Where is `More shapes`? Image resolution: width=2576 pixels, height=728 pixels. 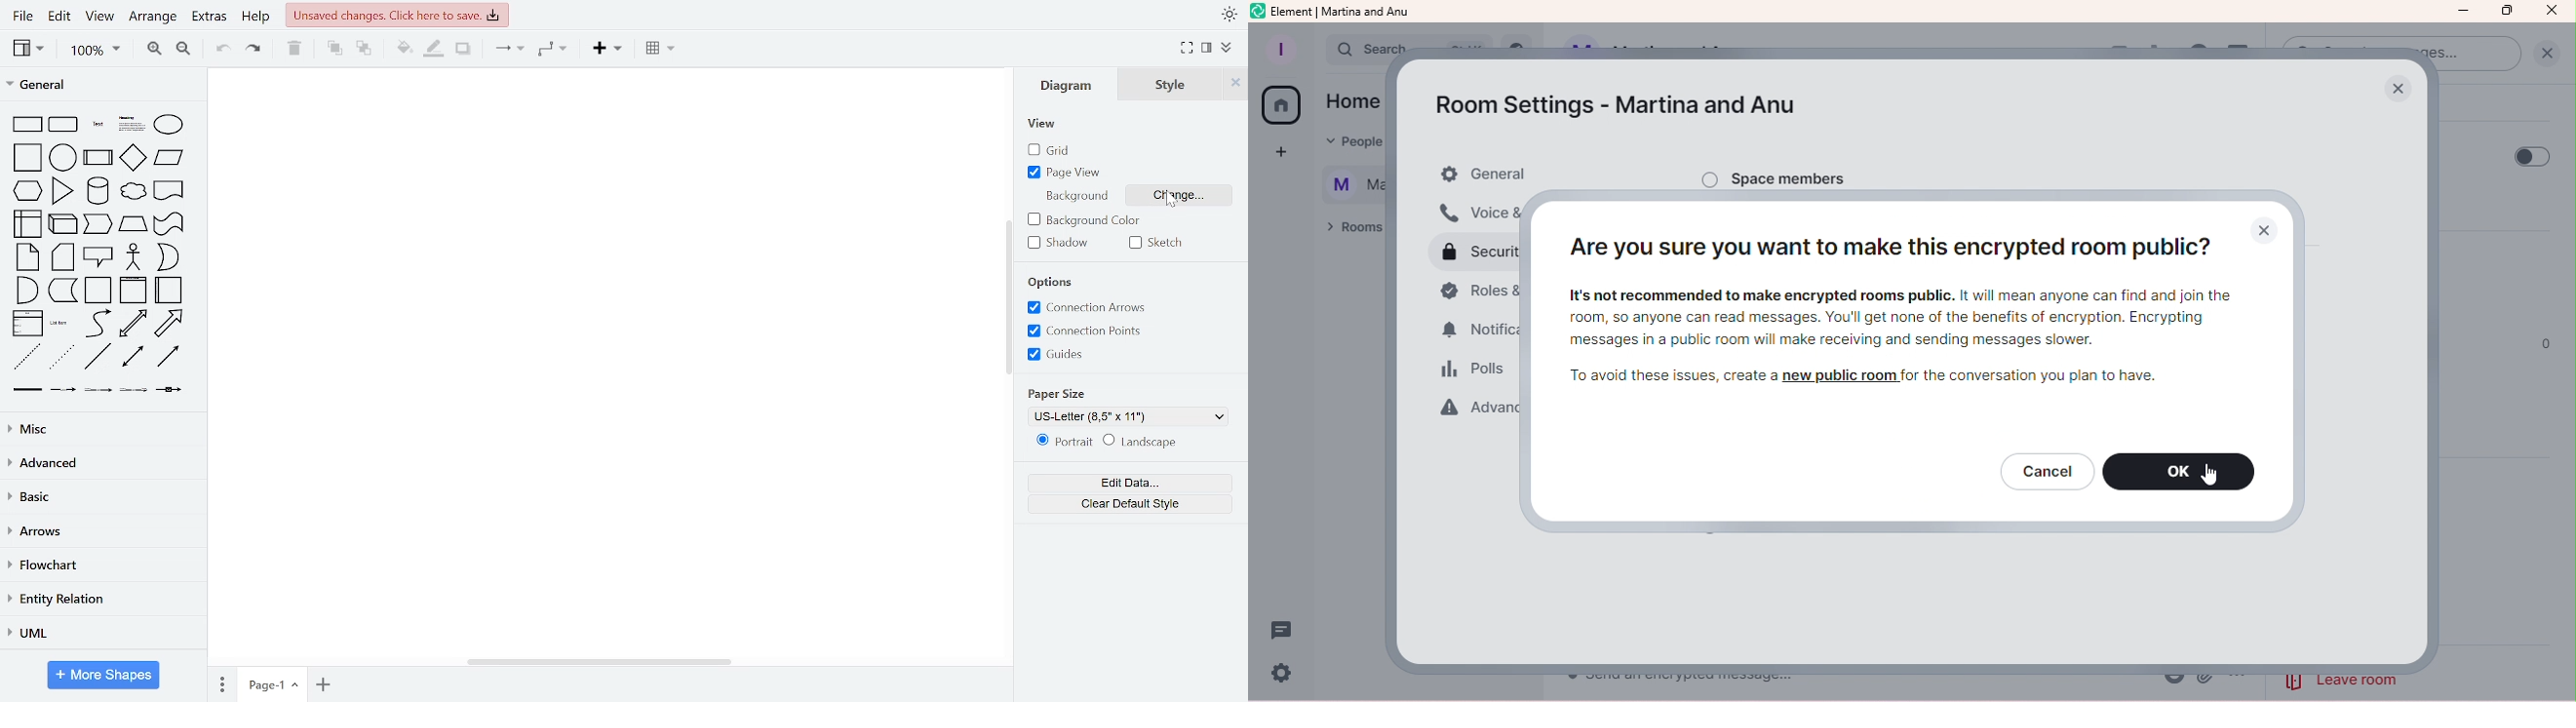 More shapes is located at coordinates (103, 675).